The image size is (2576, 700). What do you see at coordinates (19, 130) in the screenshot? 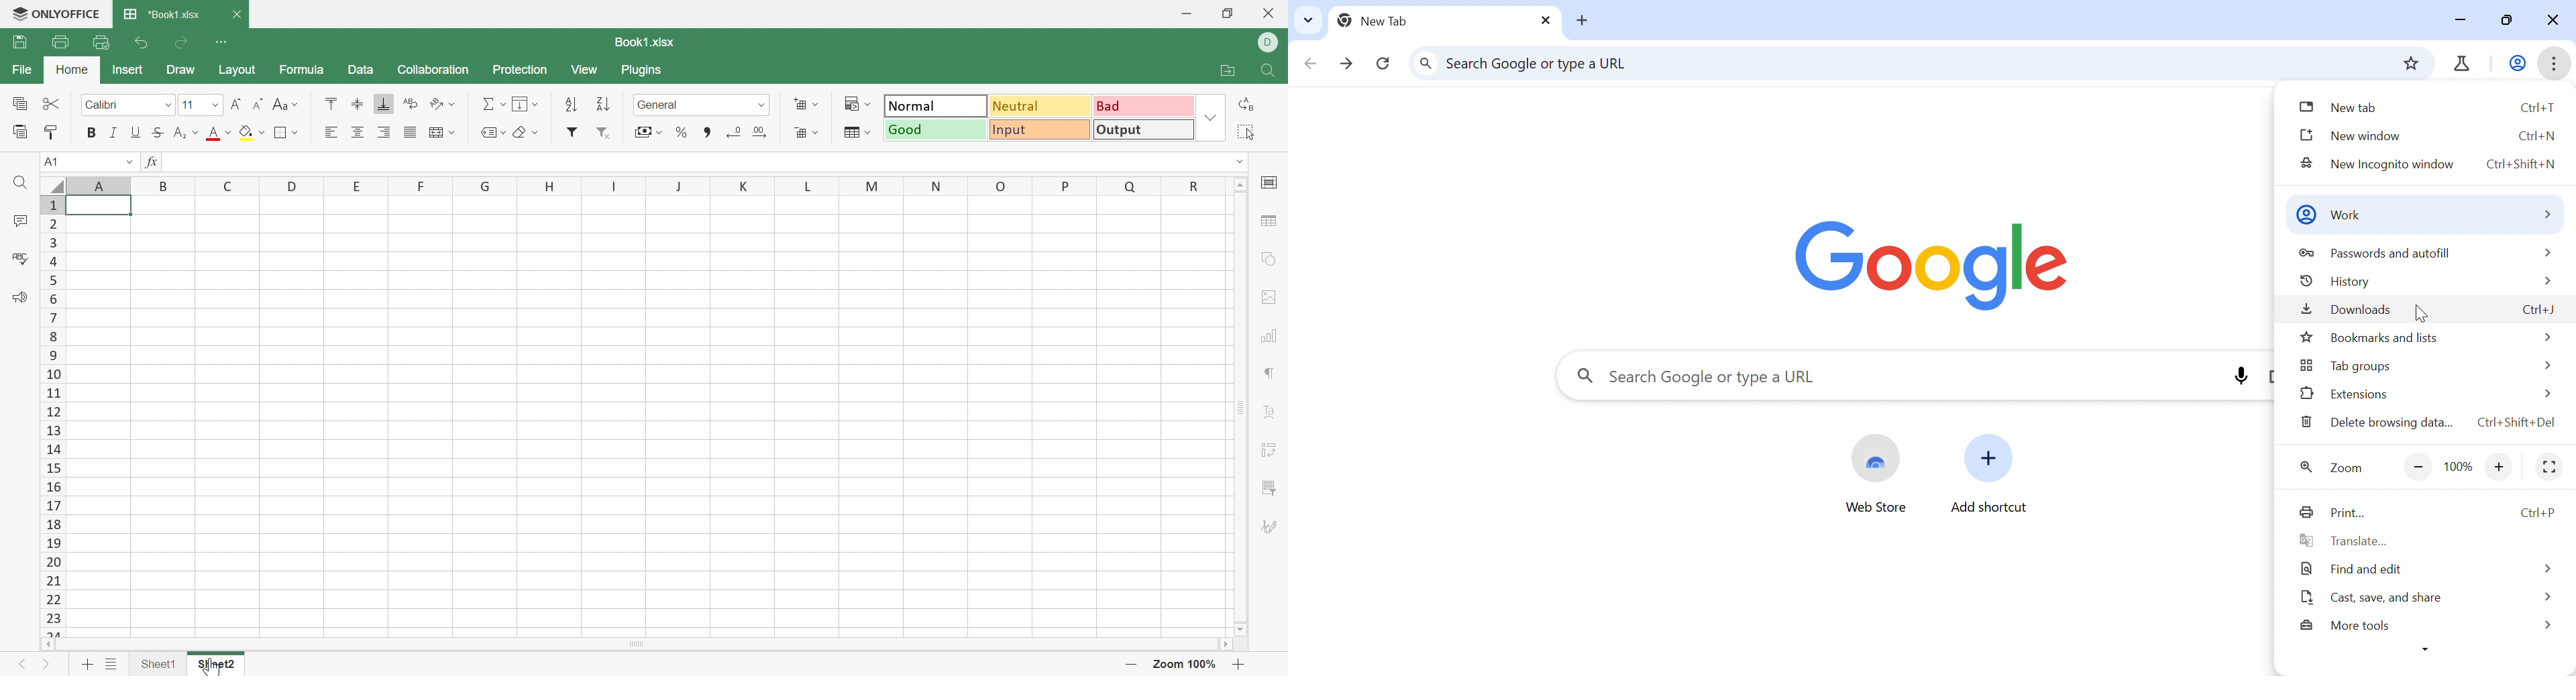
I see `Paste` at bounding box center [19, 130].